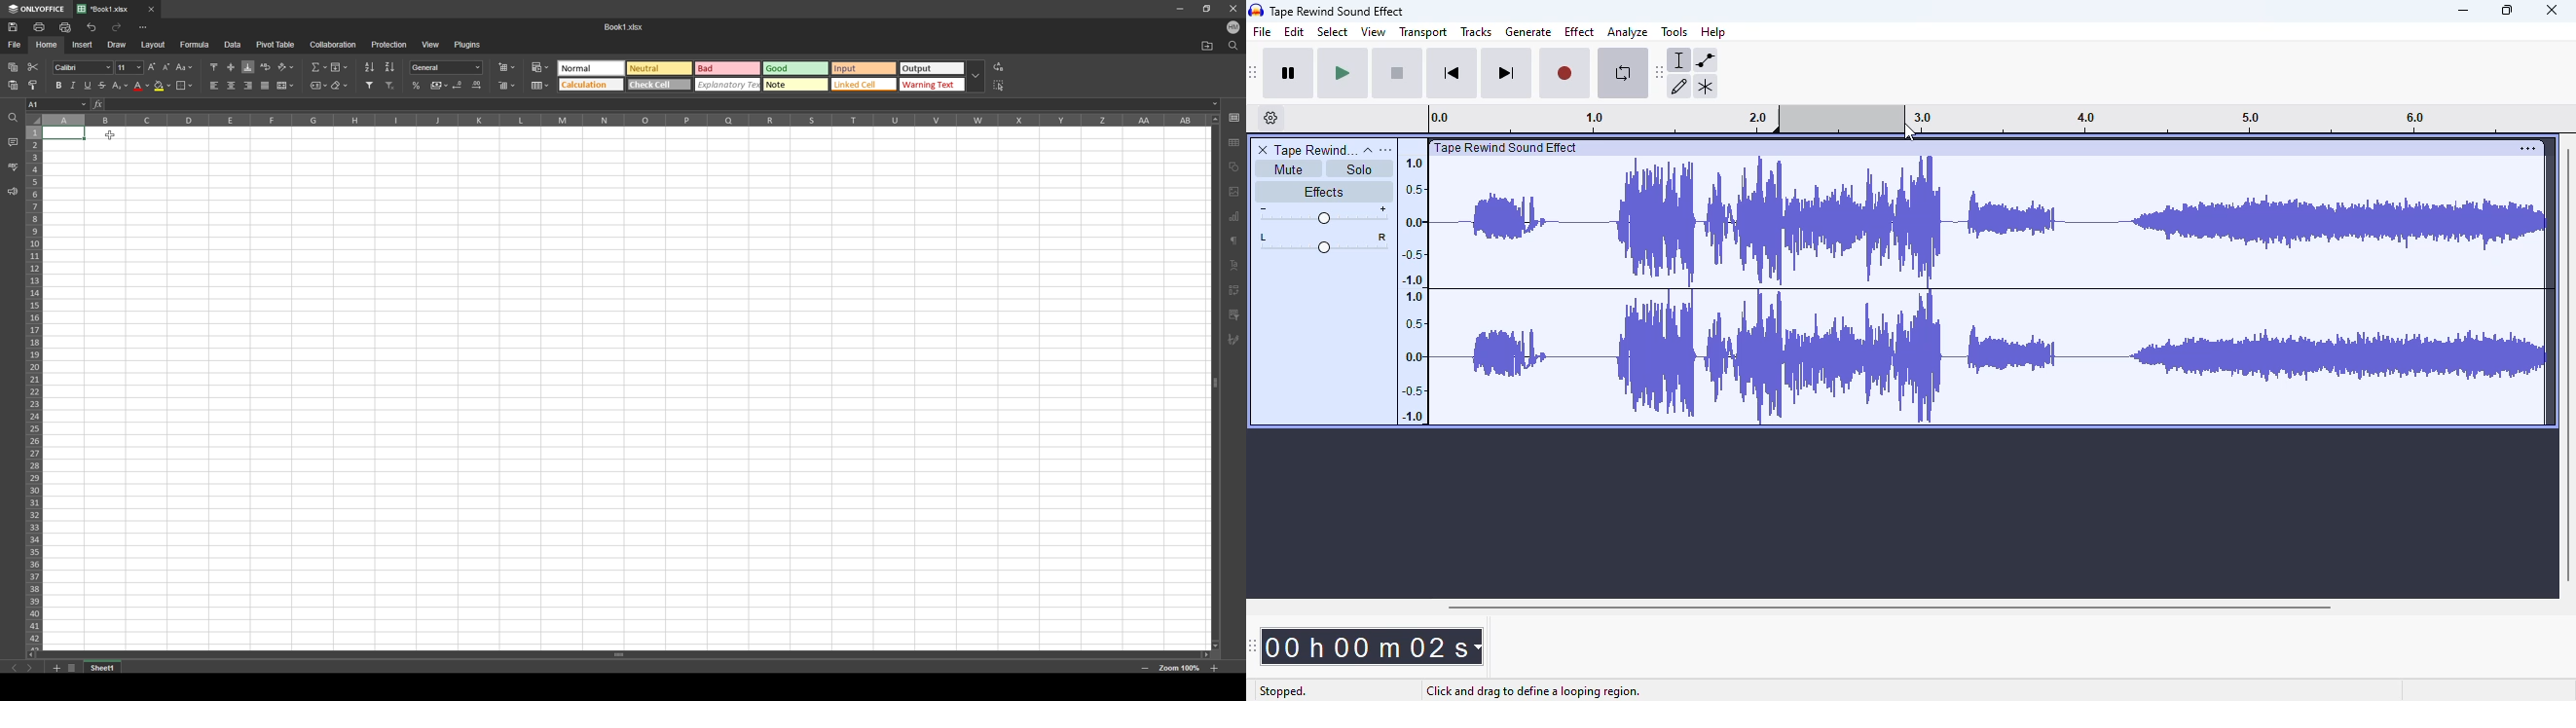 This screenshot has width=2576, height=728. Describe the element at coordinates (417, 86) in the screenshot. I see `percentage style` at that location.